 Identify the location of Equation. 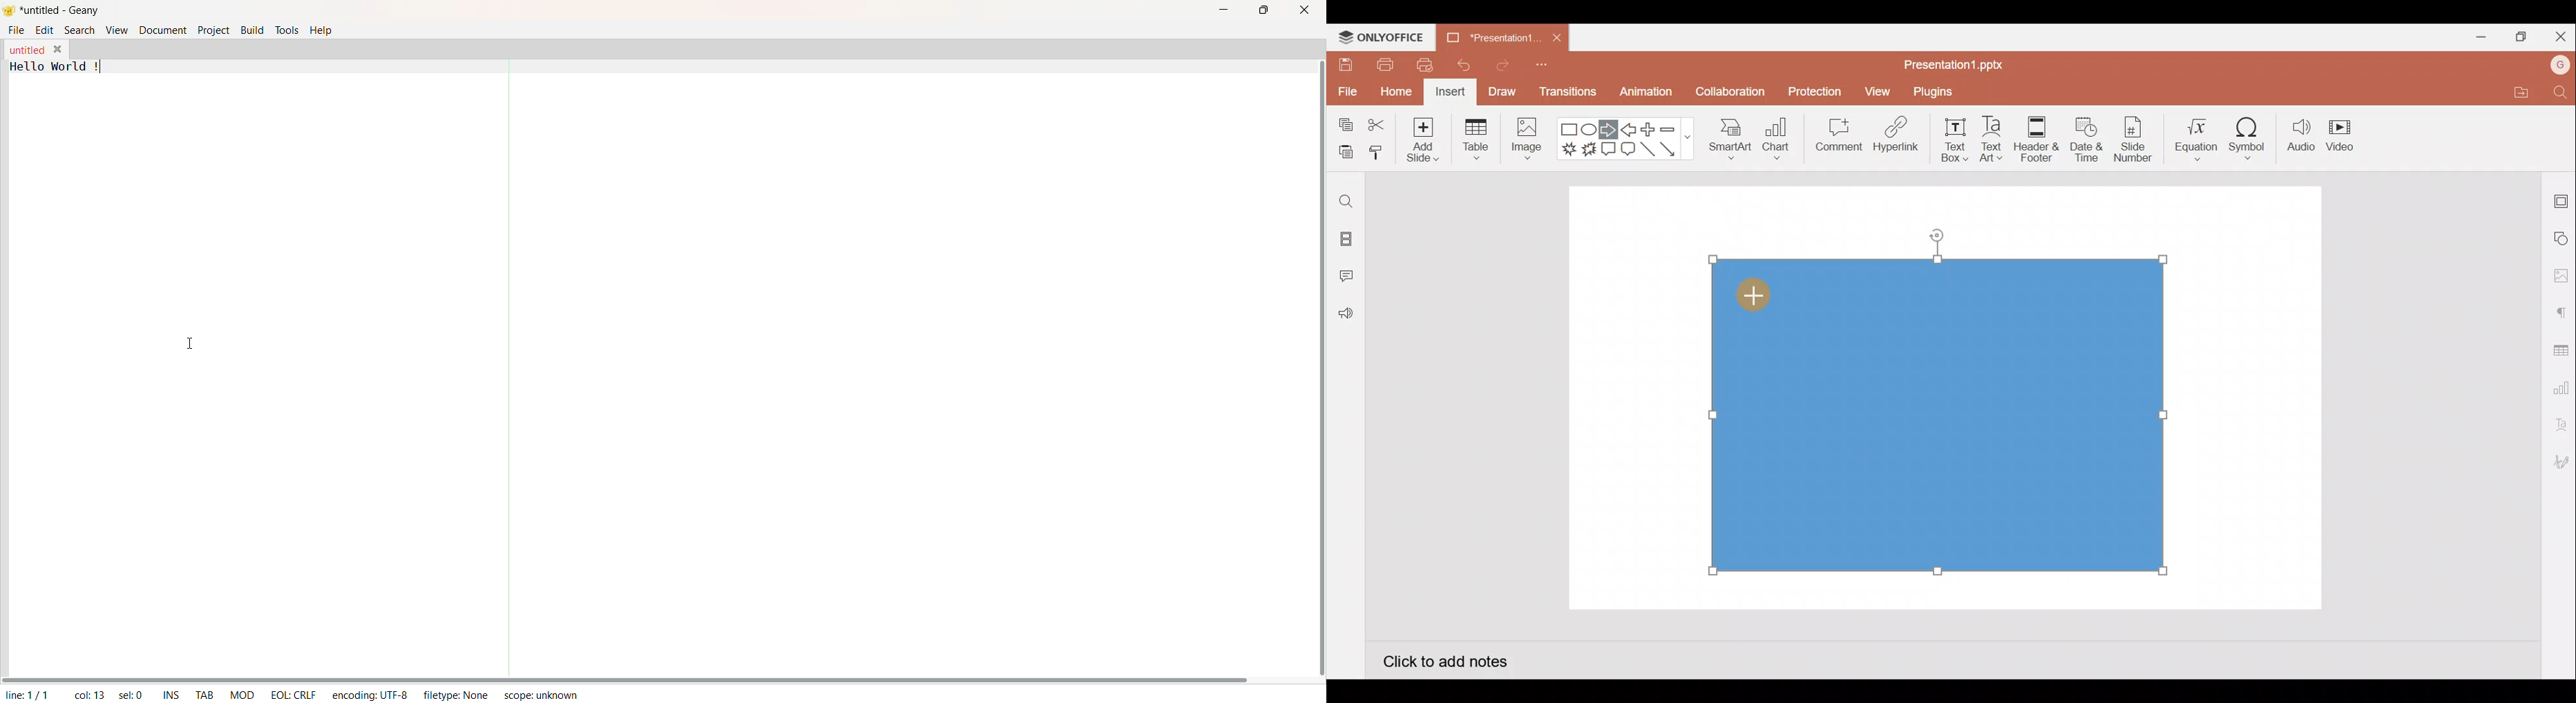
(2198, 135).